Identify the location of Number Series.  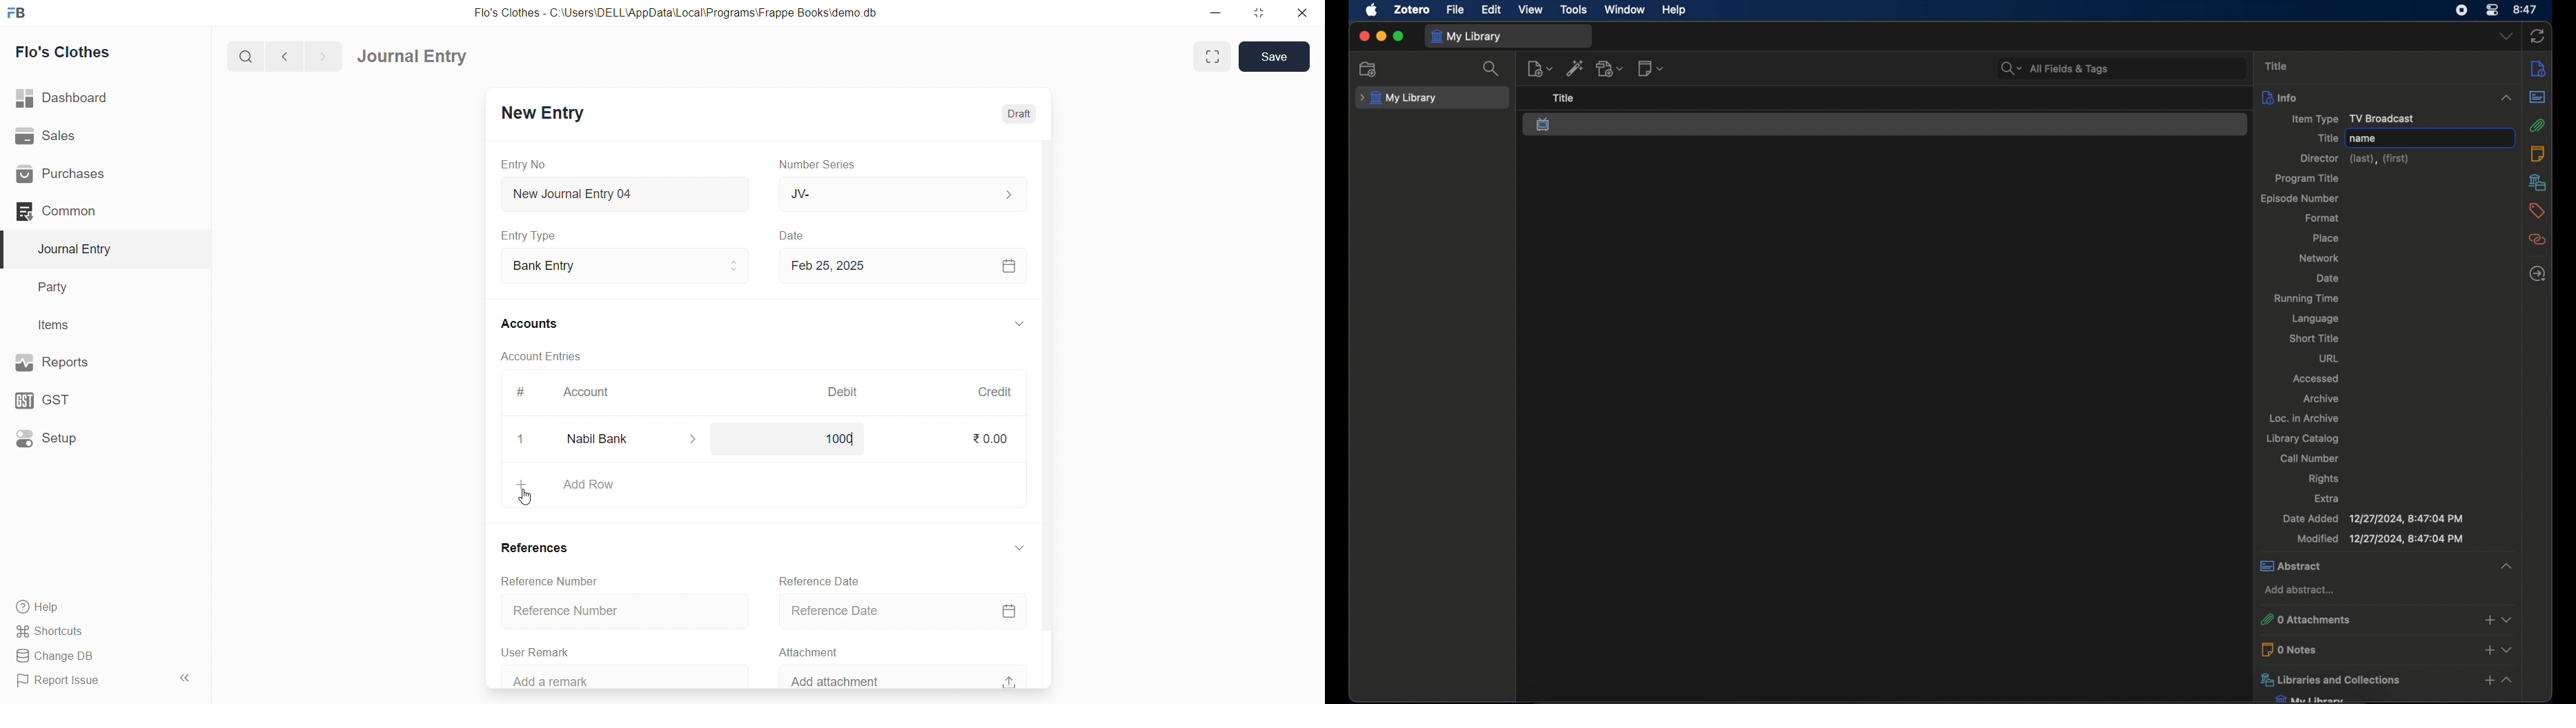
(820, 164).